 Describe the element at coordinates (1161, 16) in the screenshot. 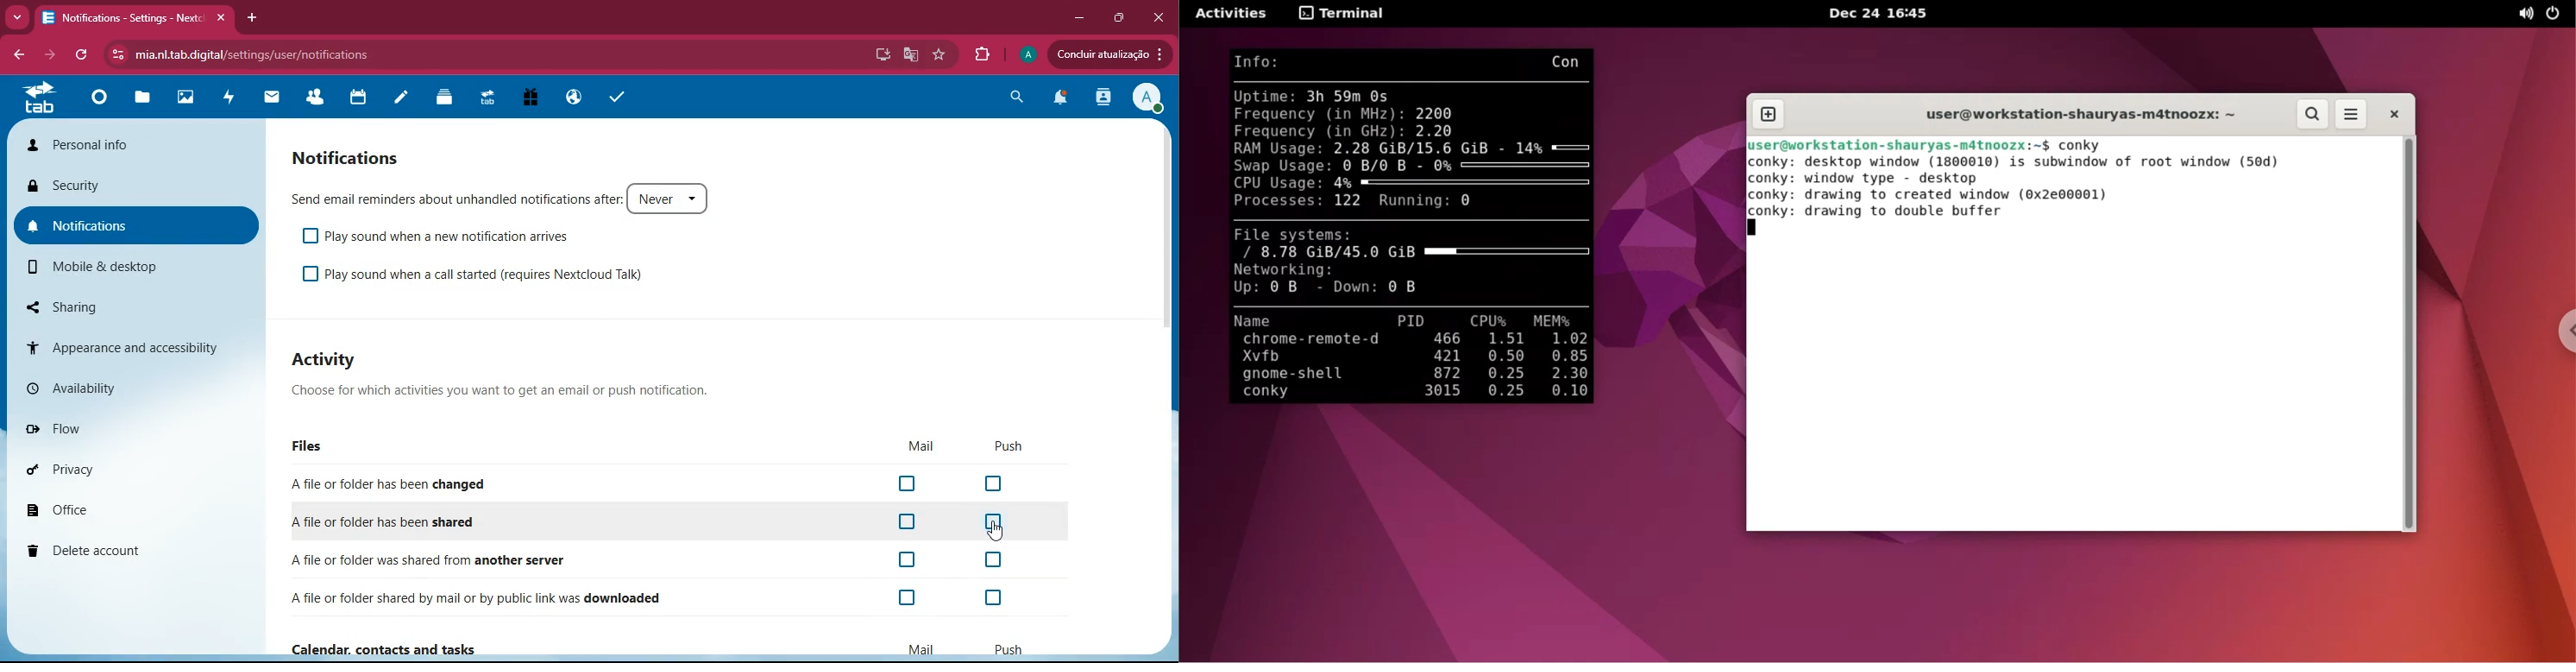

I see `close` at that location.